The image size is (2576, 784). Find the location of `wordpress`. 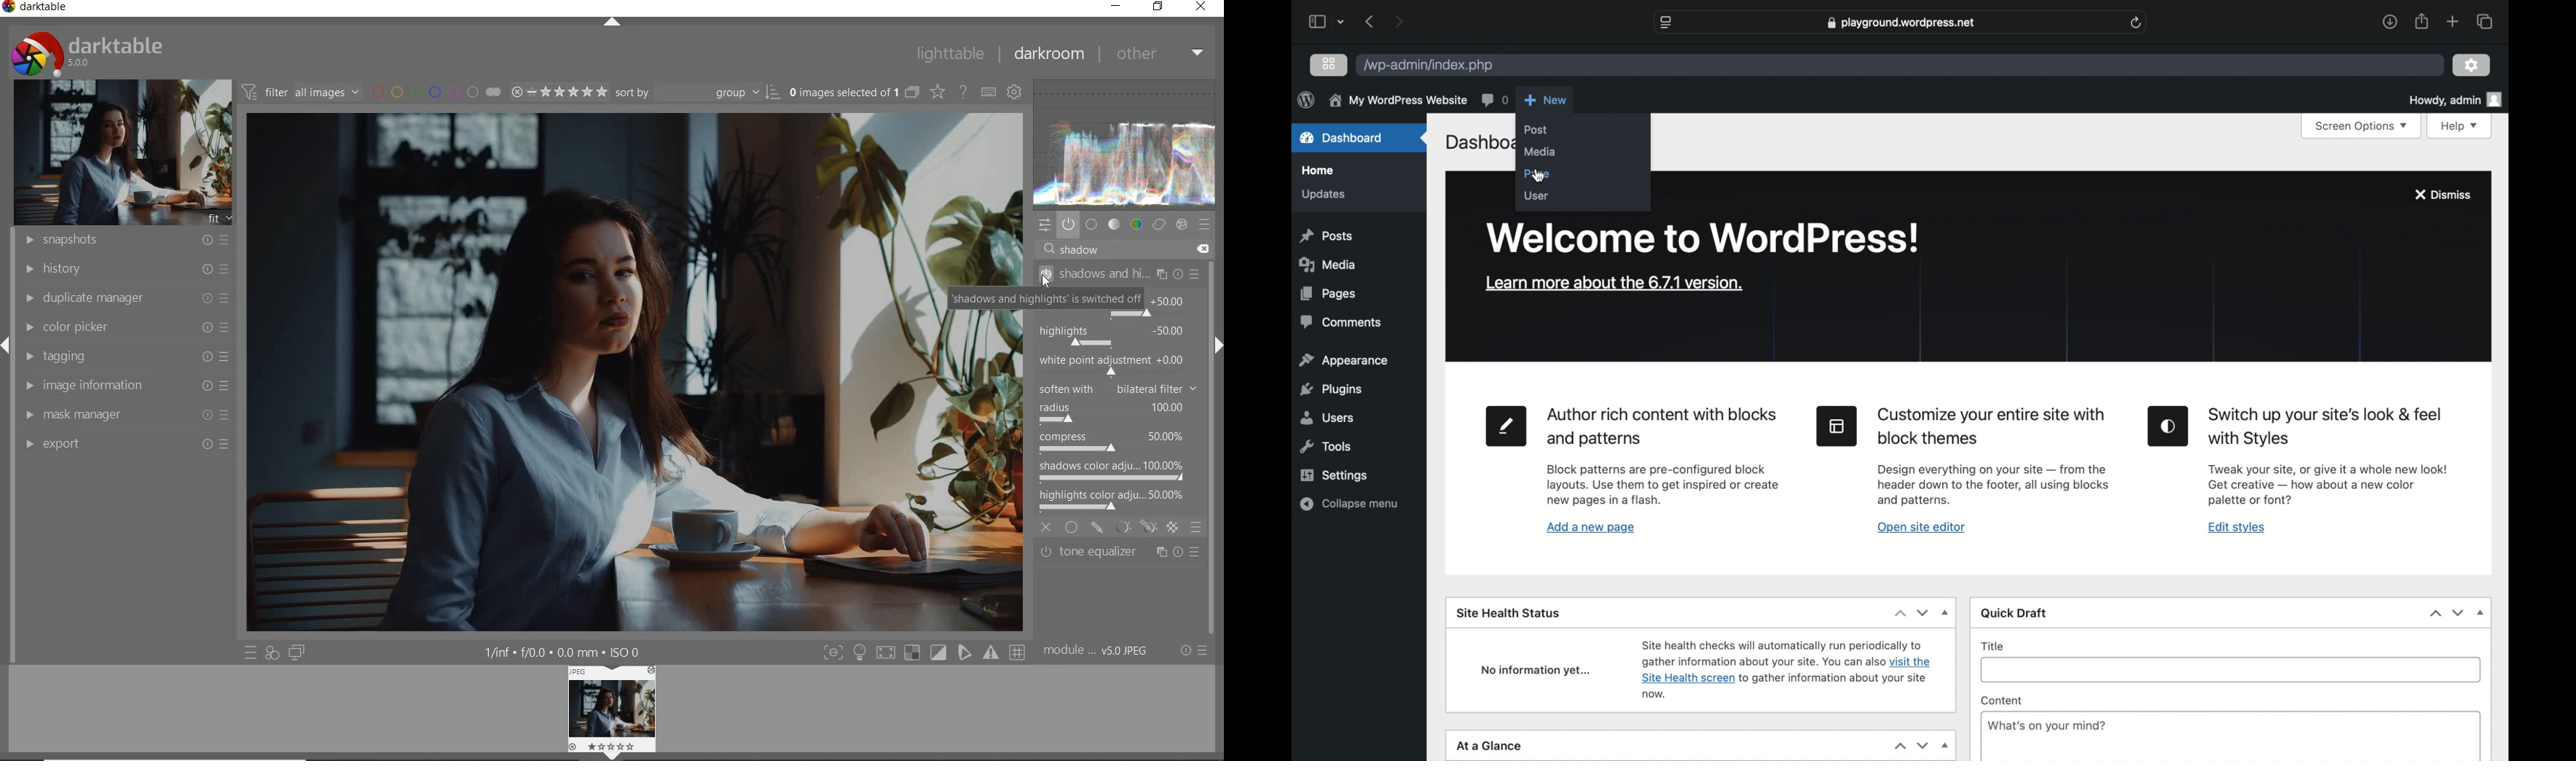

wordpress is located at coordinates (1306, 101).